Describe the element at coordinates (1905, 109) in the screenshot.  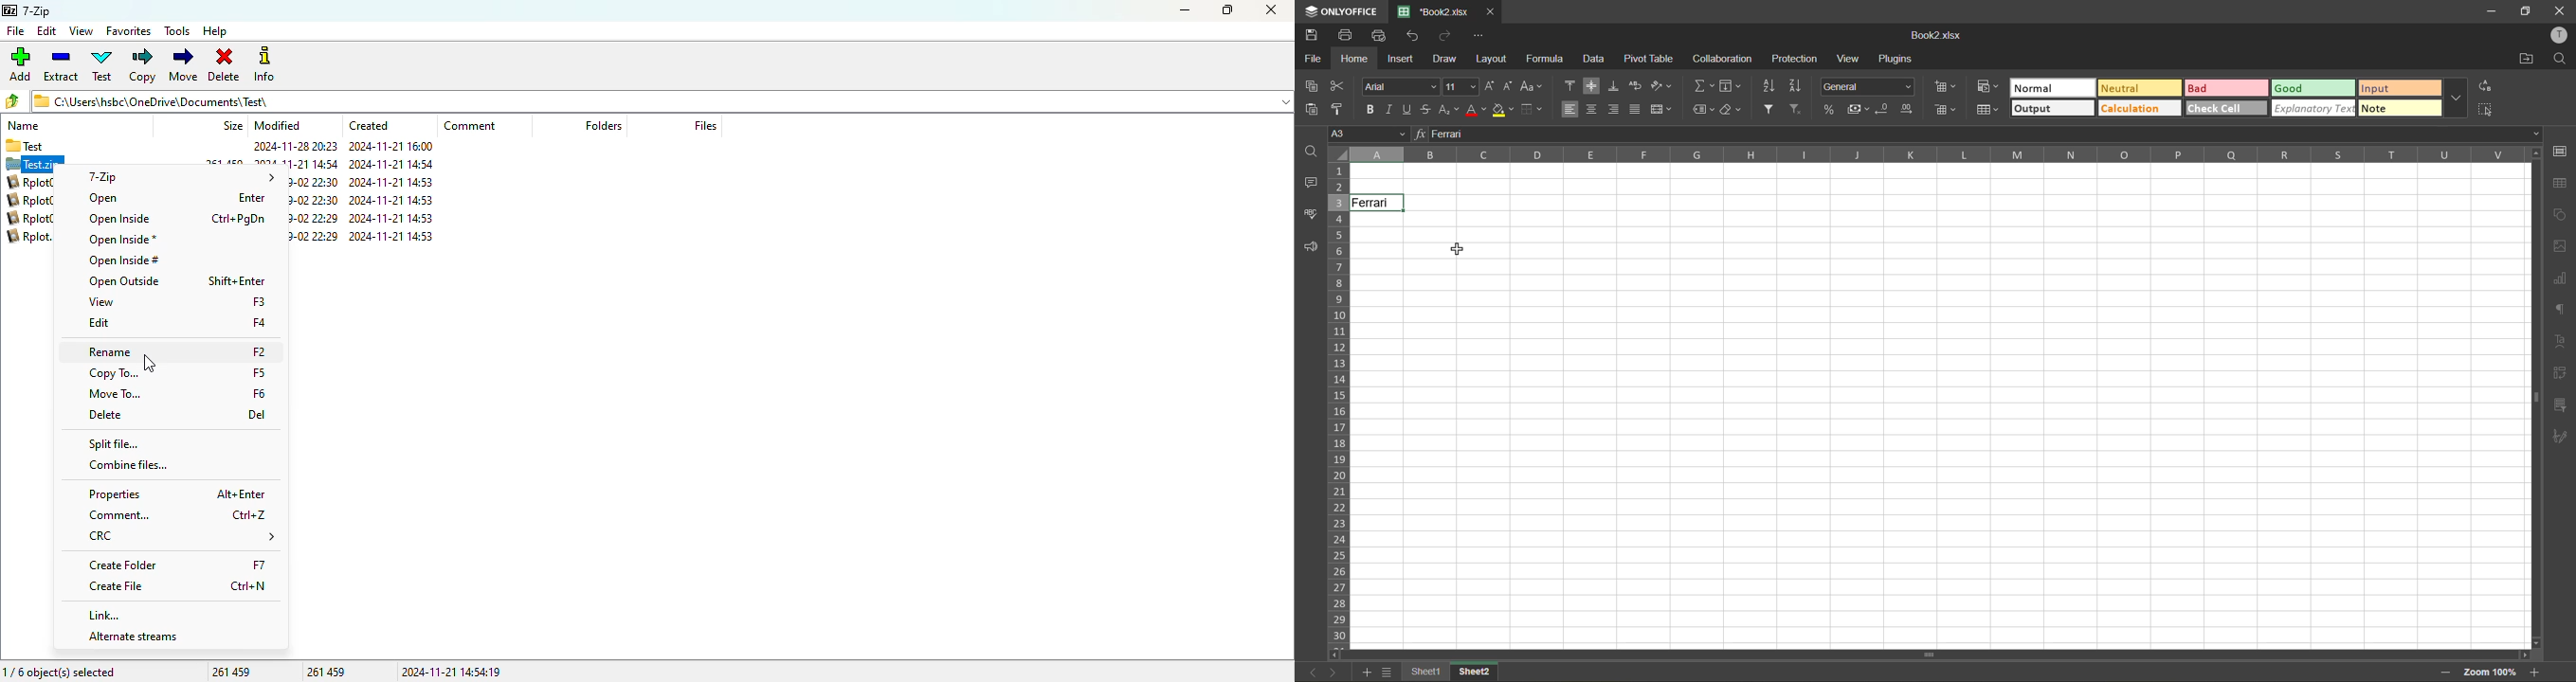
I see `increase decimal` at that location.